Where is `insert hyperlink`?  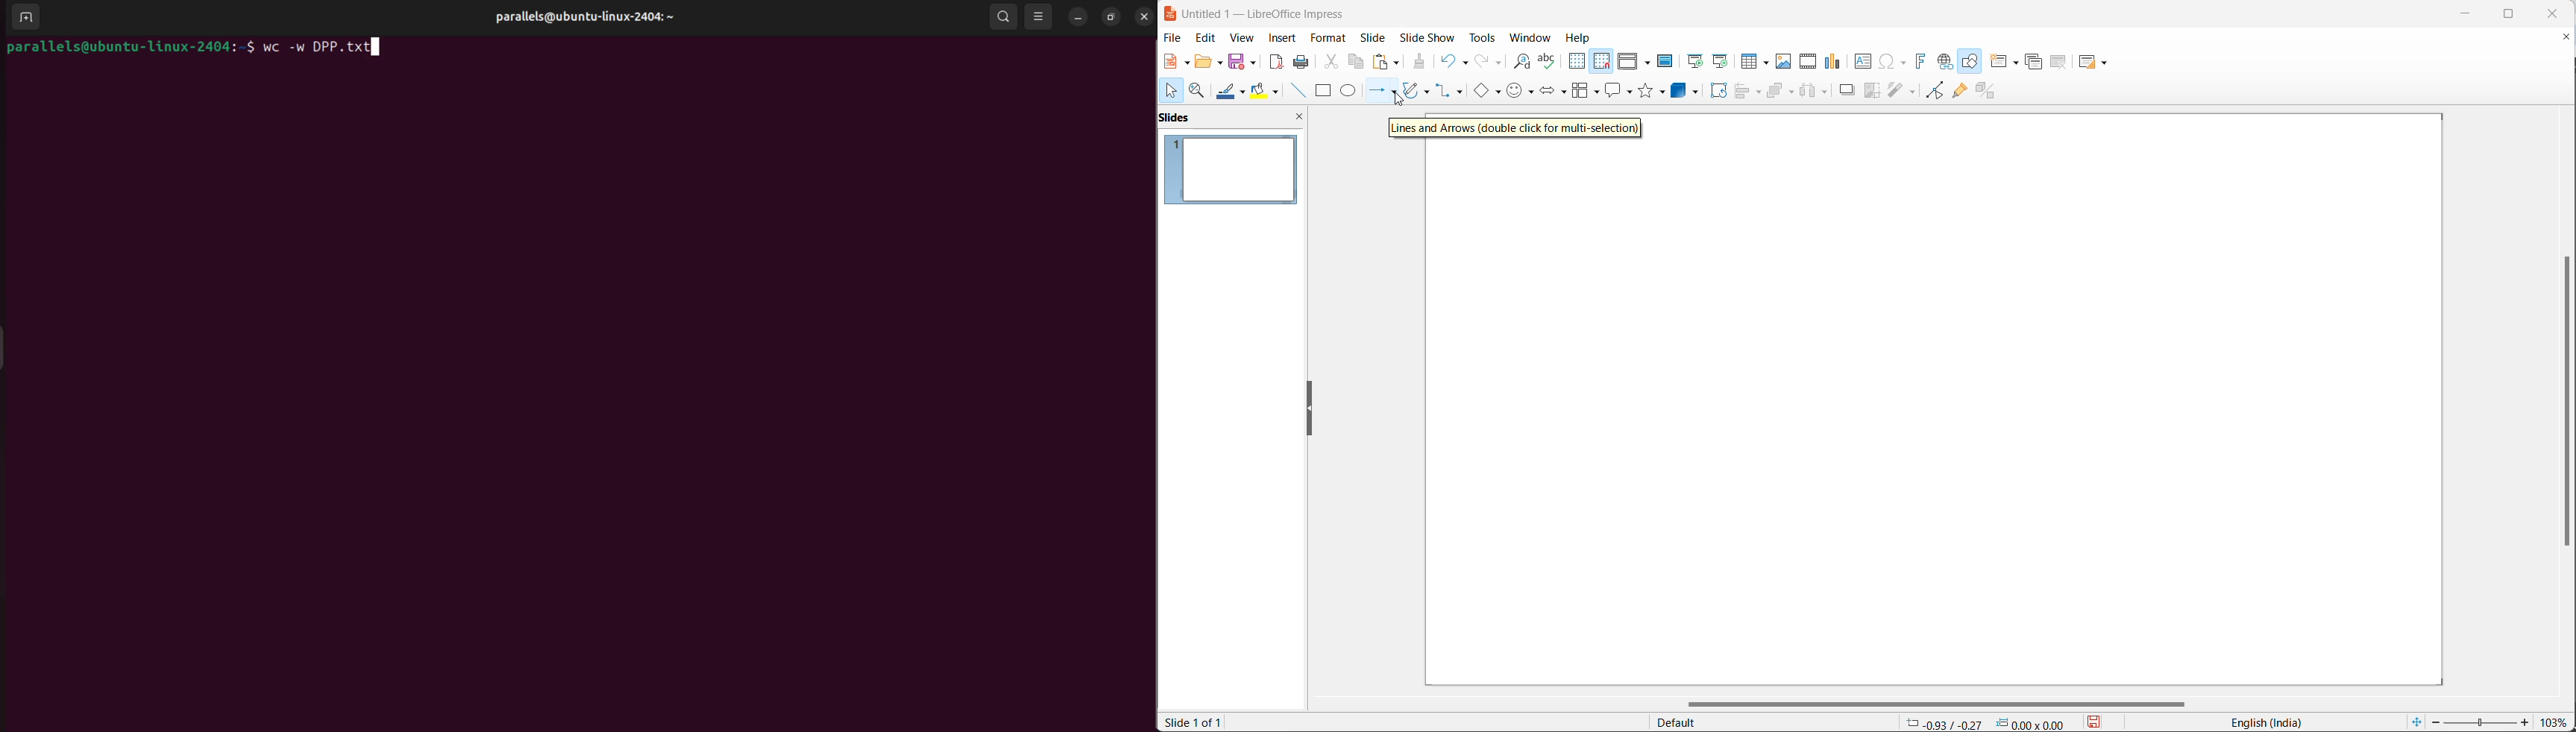
insert hyperlink is located at coordinates (1944, 62).